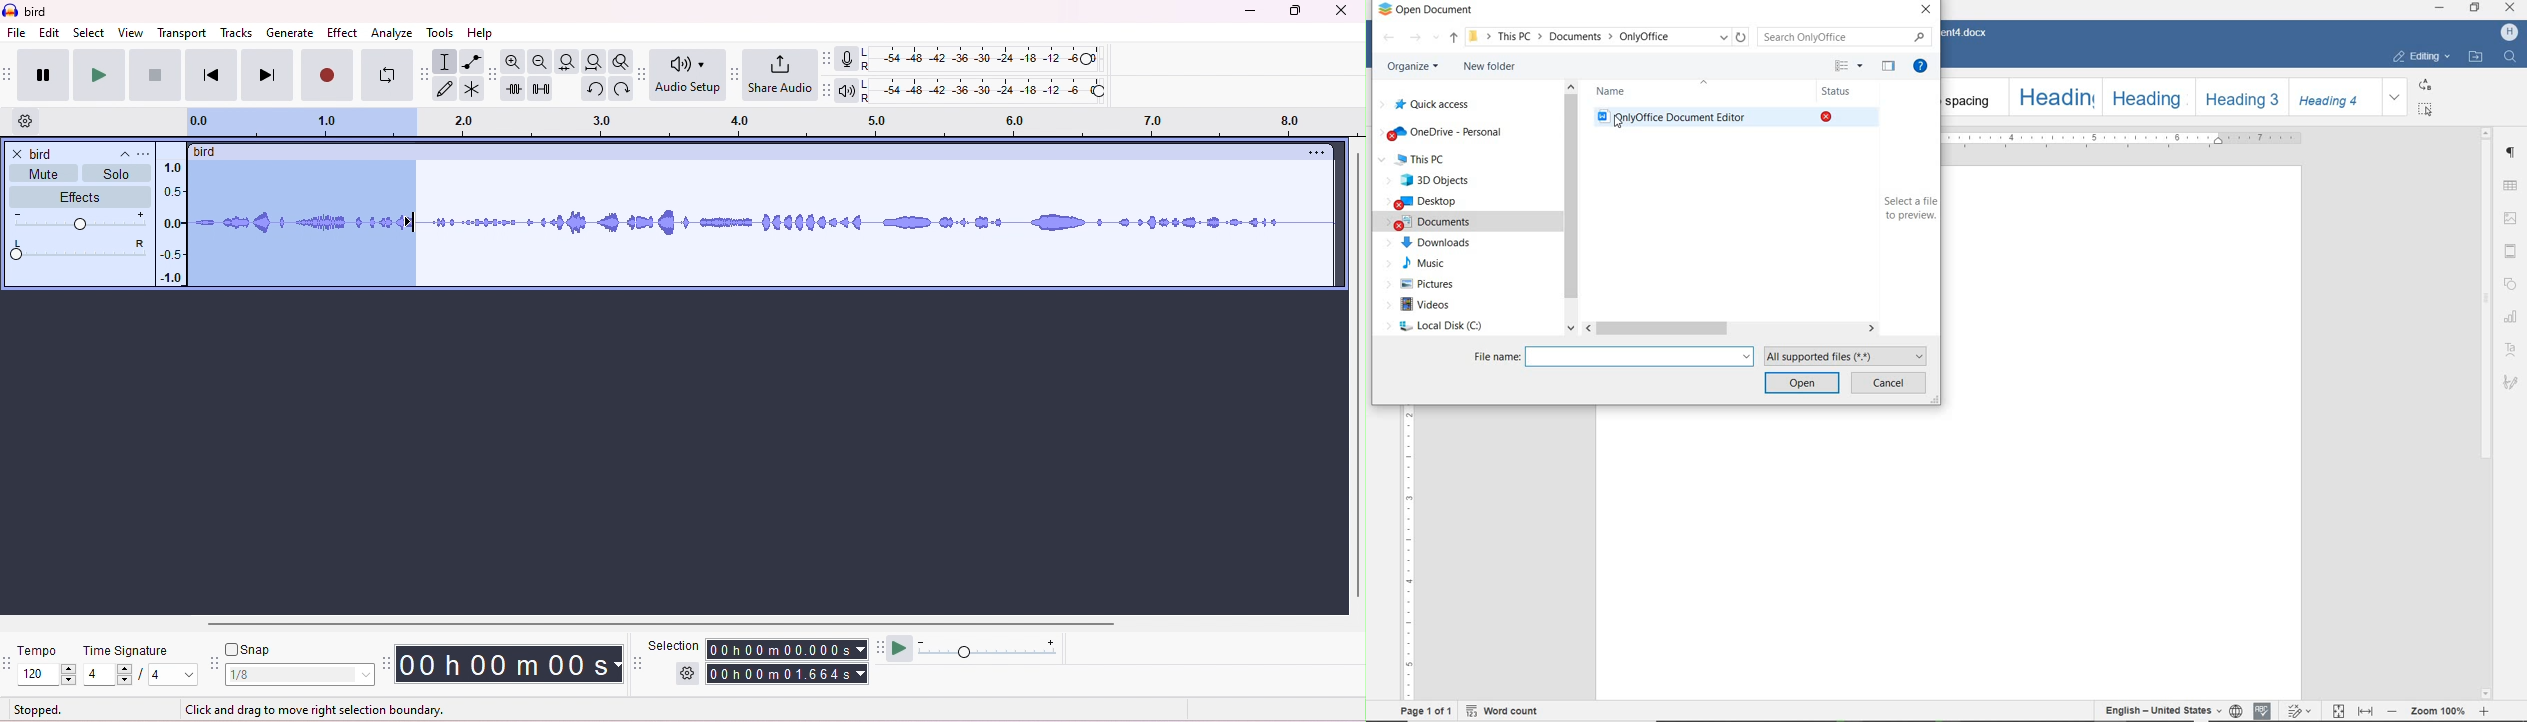 This screenshot has height=728, width=2548. Describe the element at coordinates (44, 649) in the screenshot. I see `tempo` at that location.